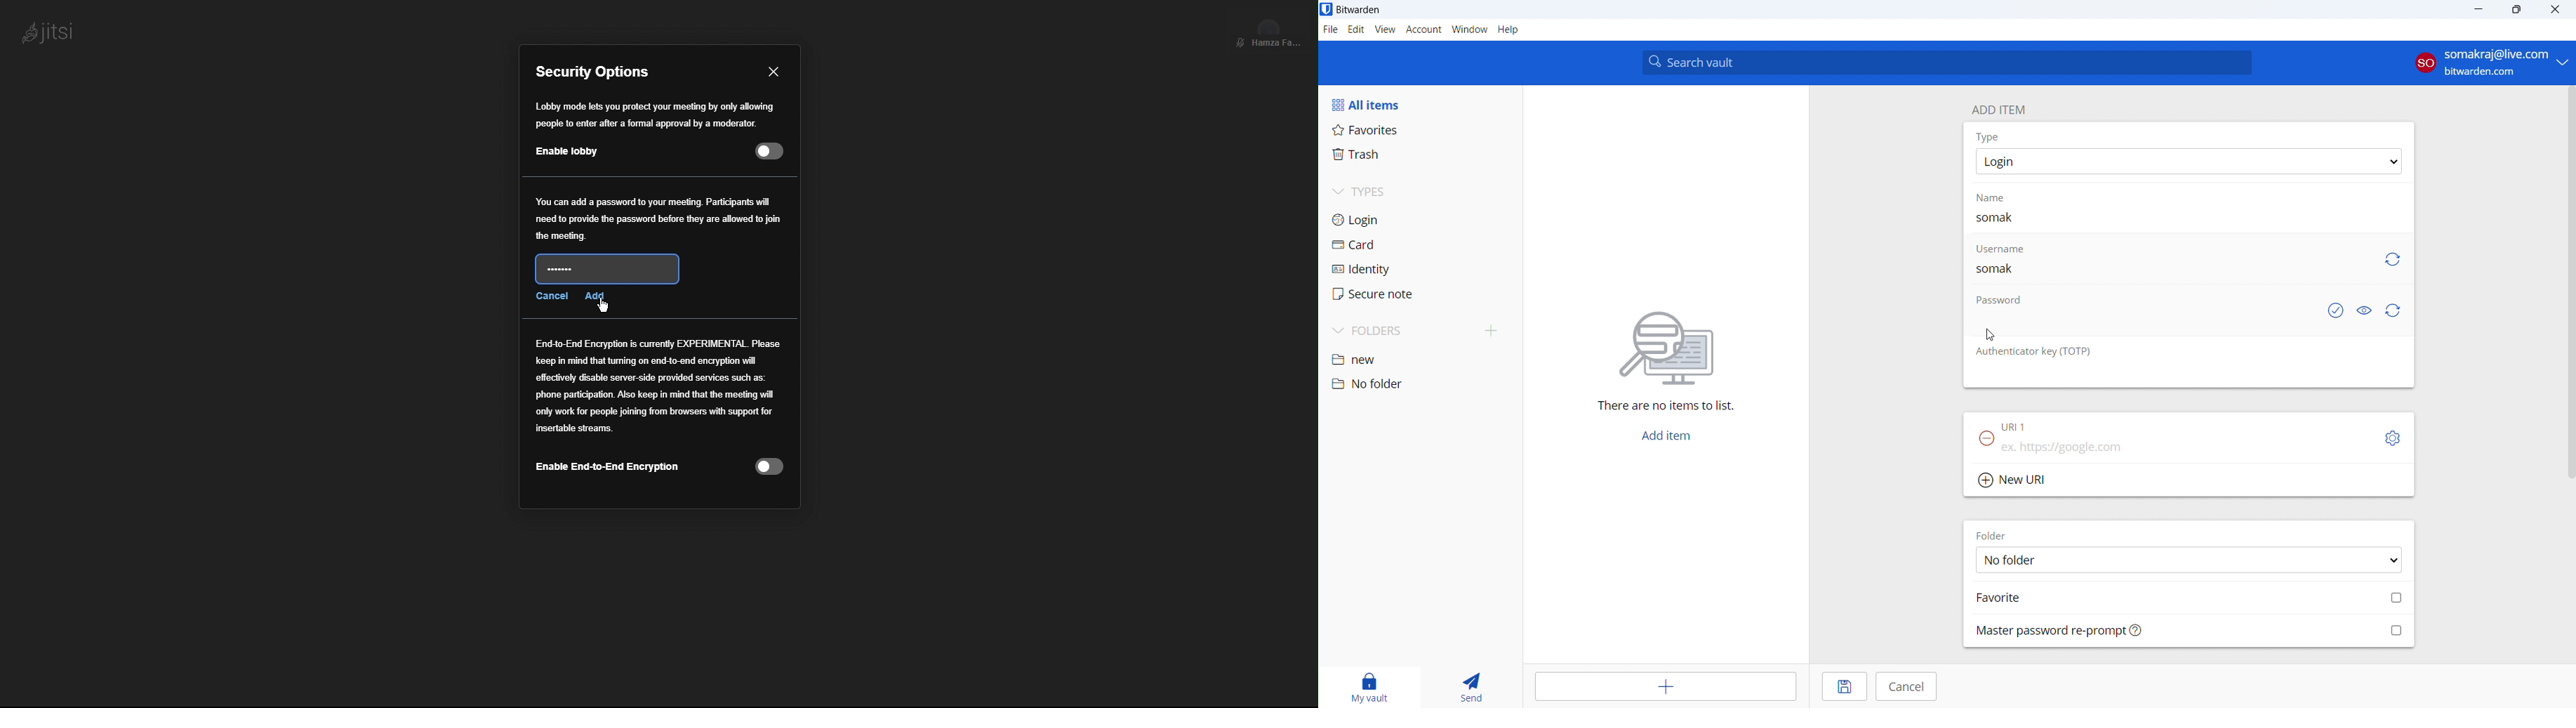 This screenshot has height=728, width=2576. I want to click on Type, so click(1987, 136).